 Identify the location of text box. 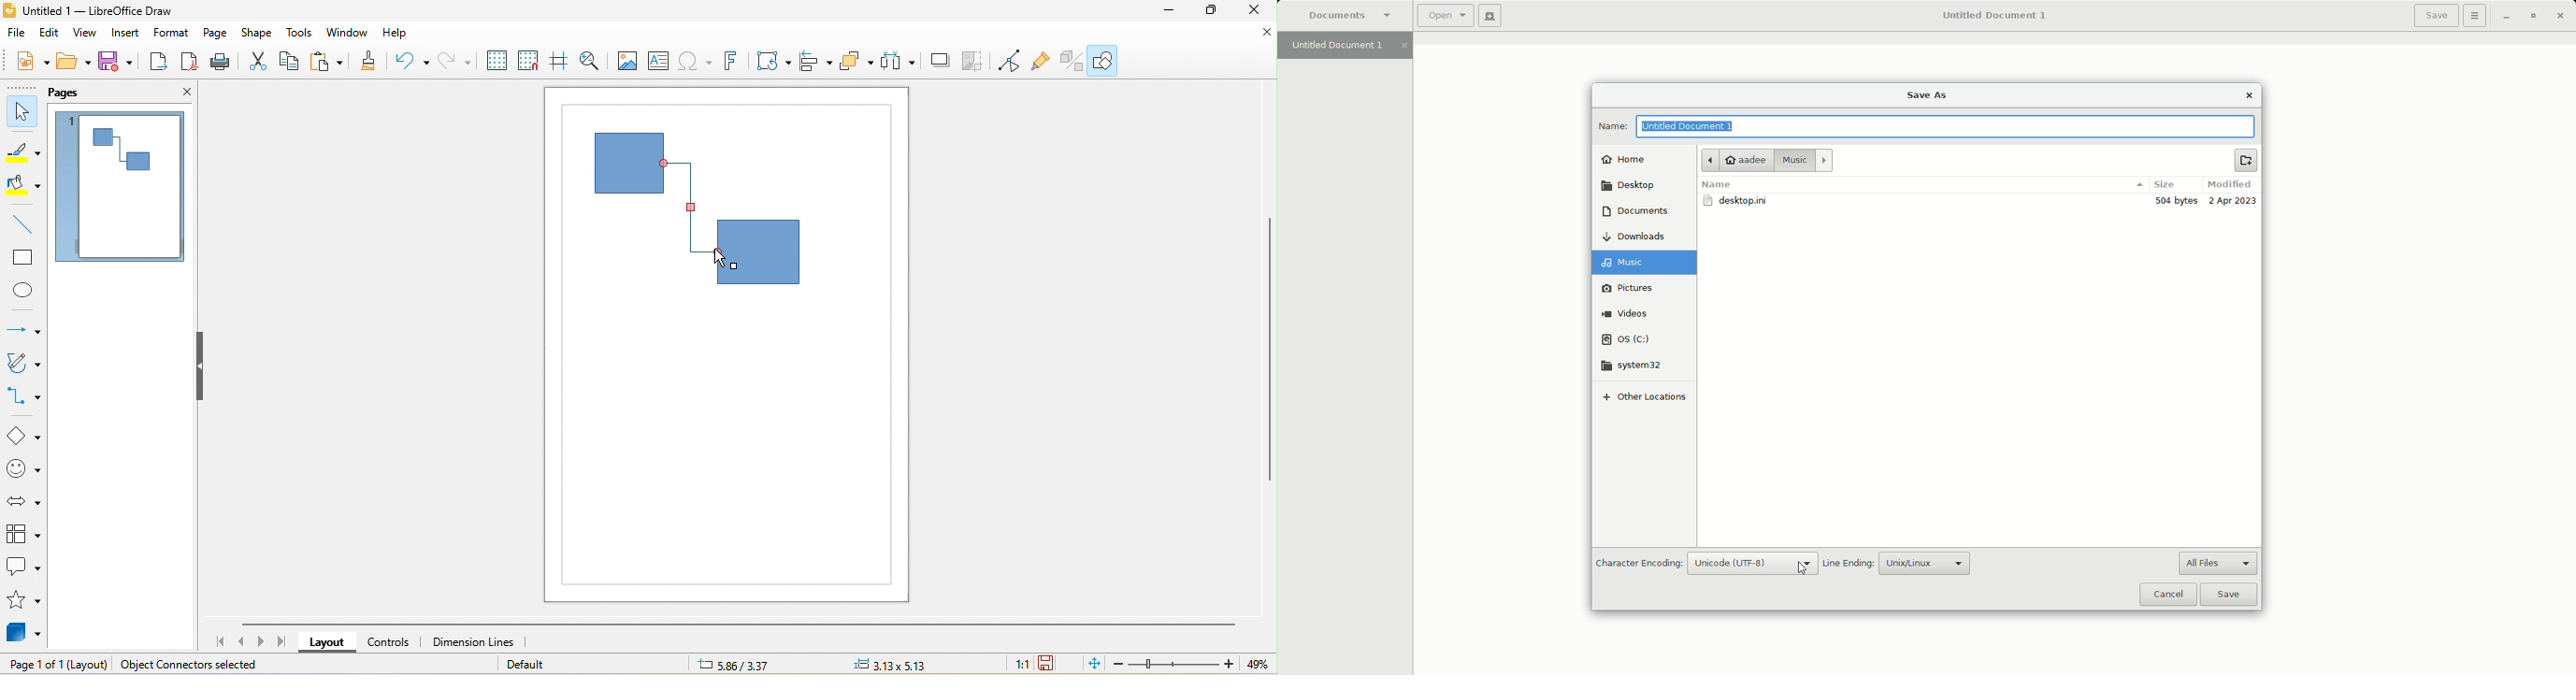
(658, 61).